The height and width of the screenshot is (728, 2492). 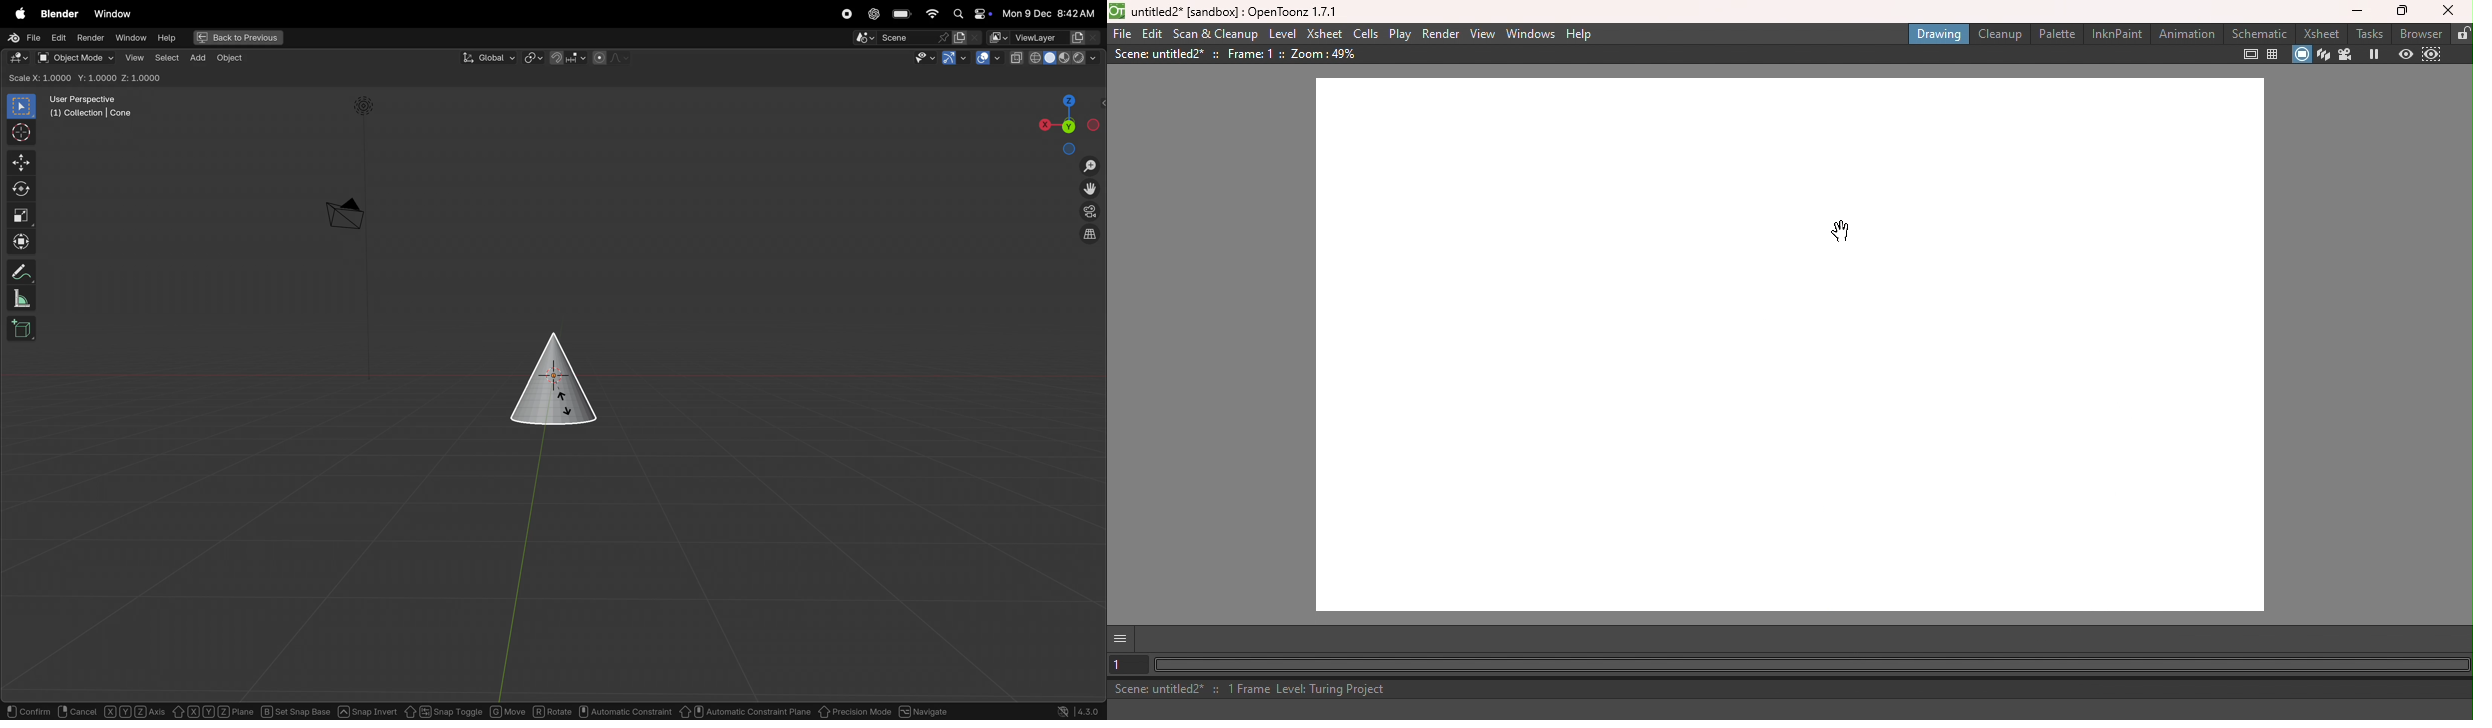 What do you see at coordinates (1223, 11) in the screenshot?
I see `File name` at bounding box center [1223, 11].